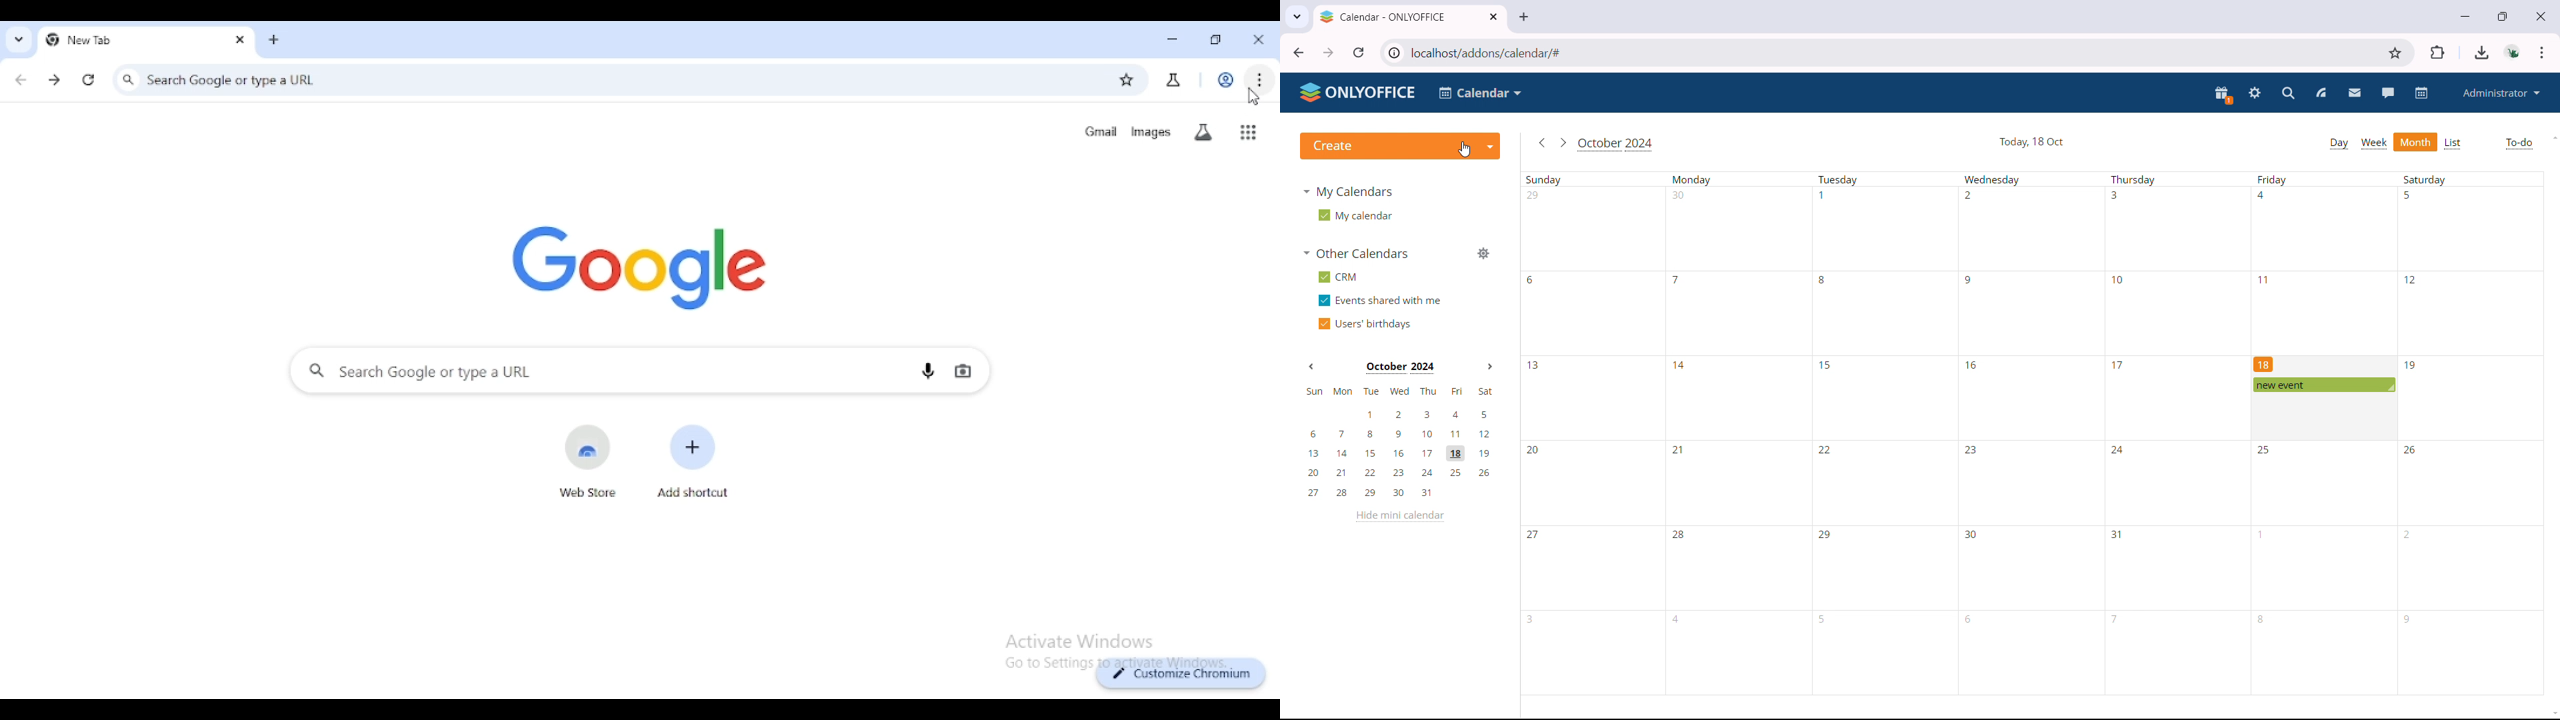  Describe the element at coordinates (1562, 143) in the screenshot. I see `go to next month` at that location.